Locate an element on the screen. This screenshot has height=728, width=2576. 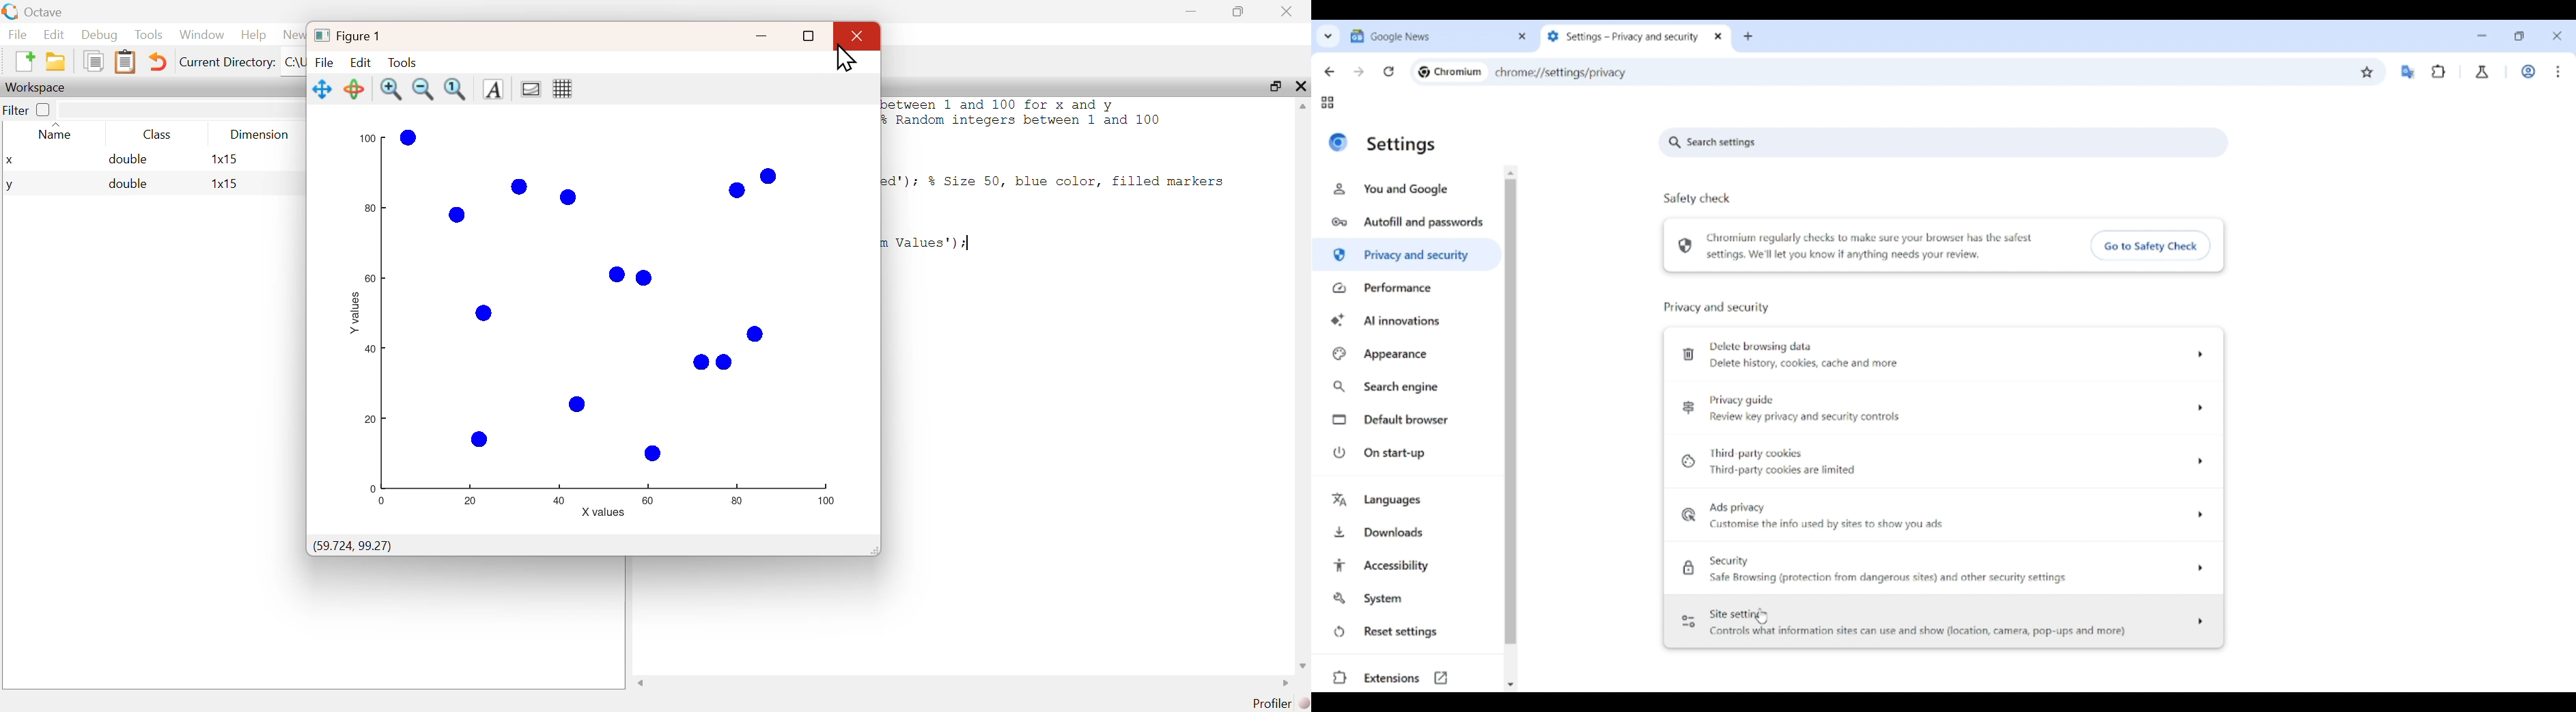
Move tool is located at coordinates (323, 90).